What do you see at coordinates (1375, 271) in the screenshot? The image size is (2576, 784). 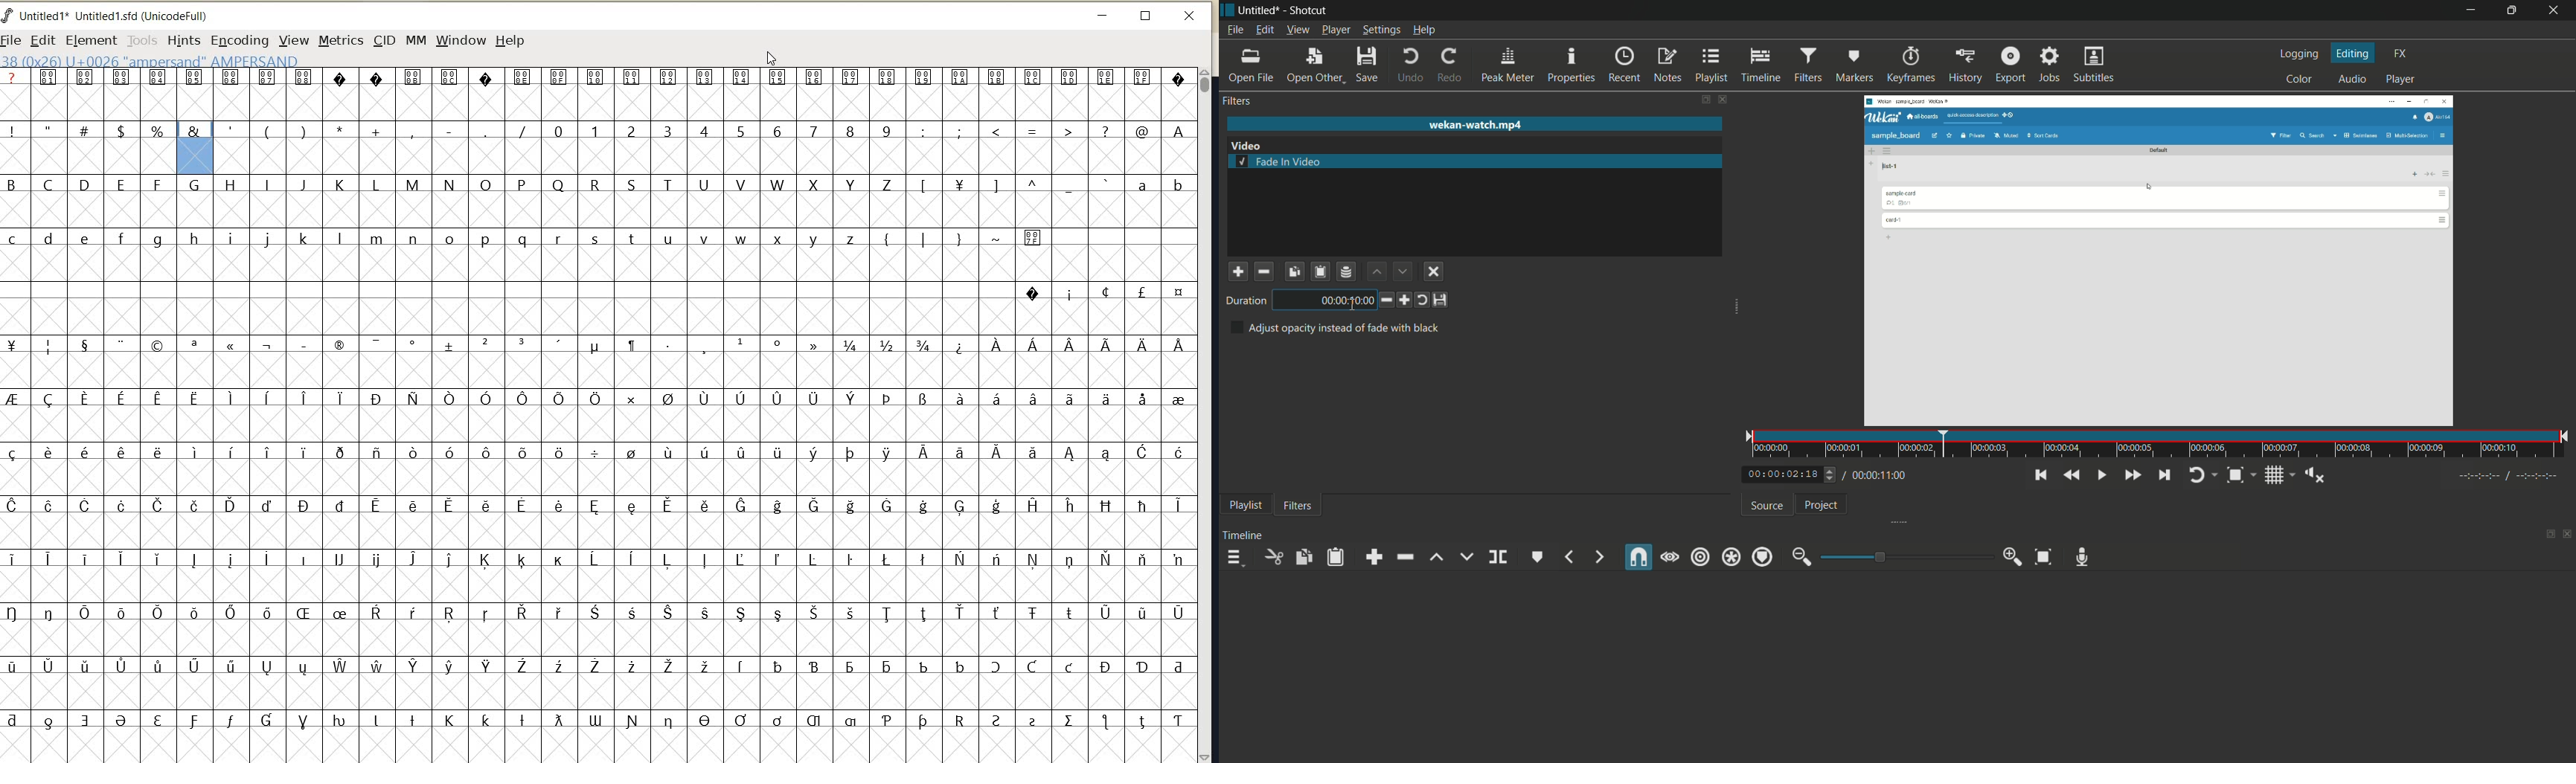 I see `move filter up` at bounding box center [1375, 271].